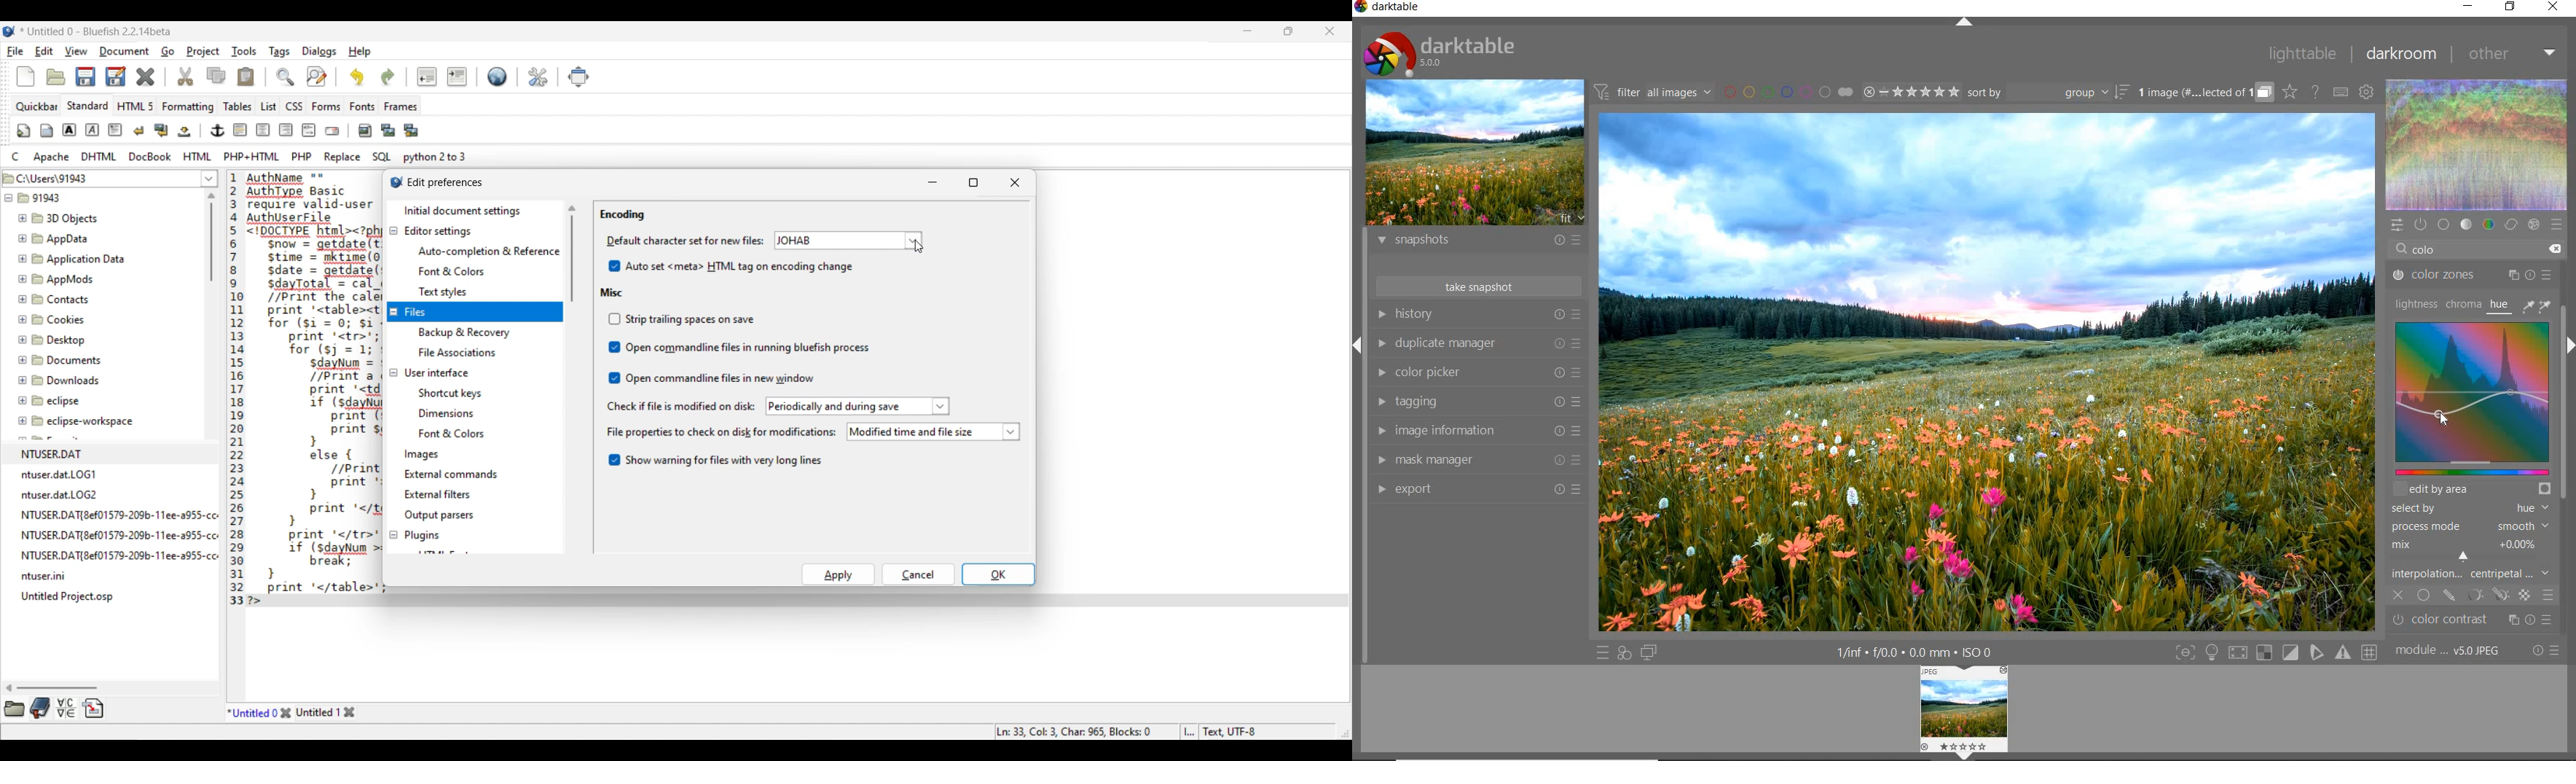 This screenshot has width=2576, height=784. I want to click on Misc toggle options, so click(751, 349).